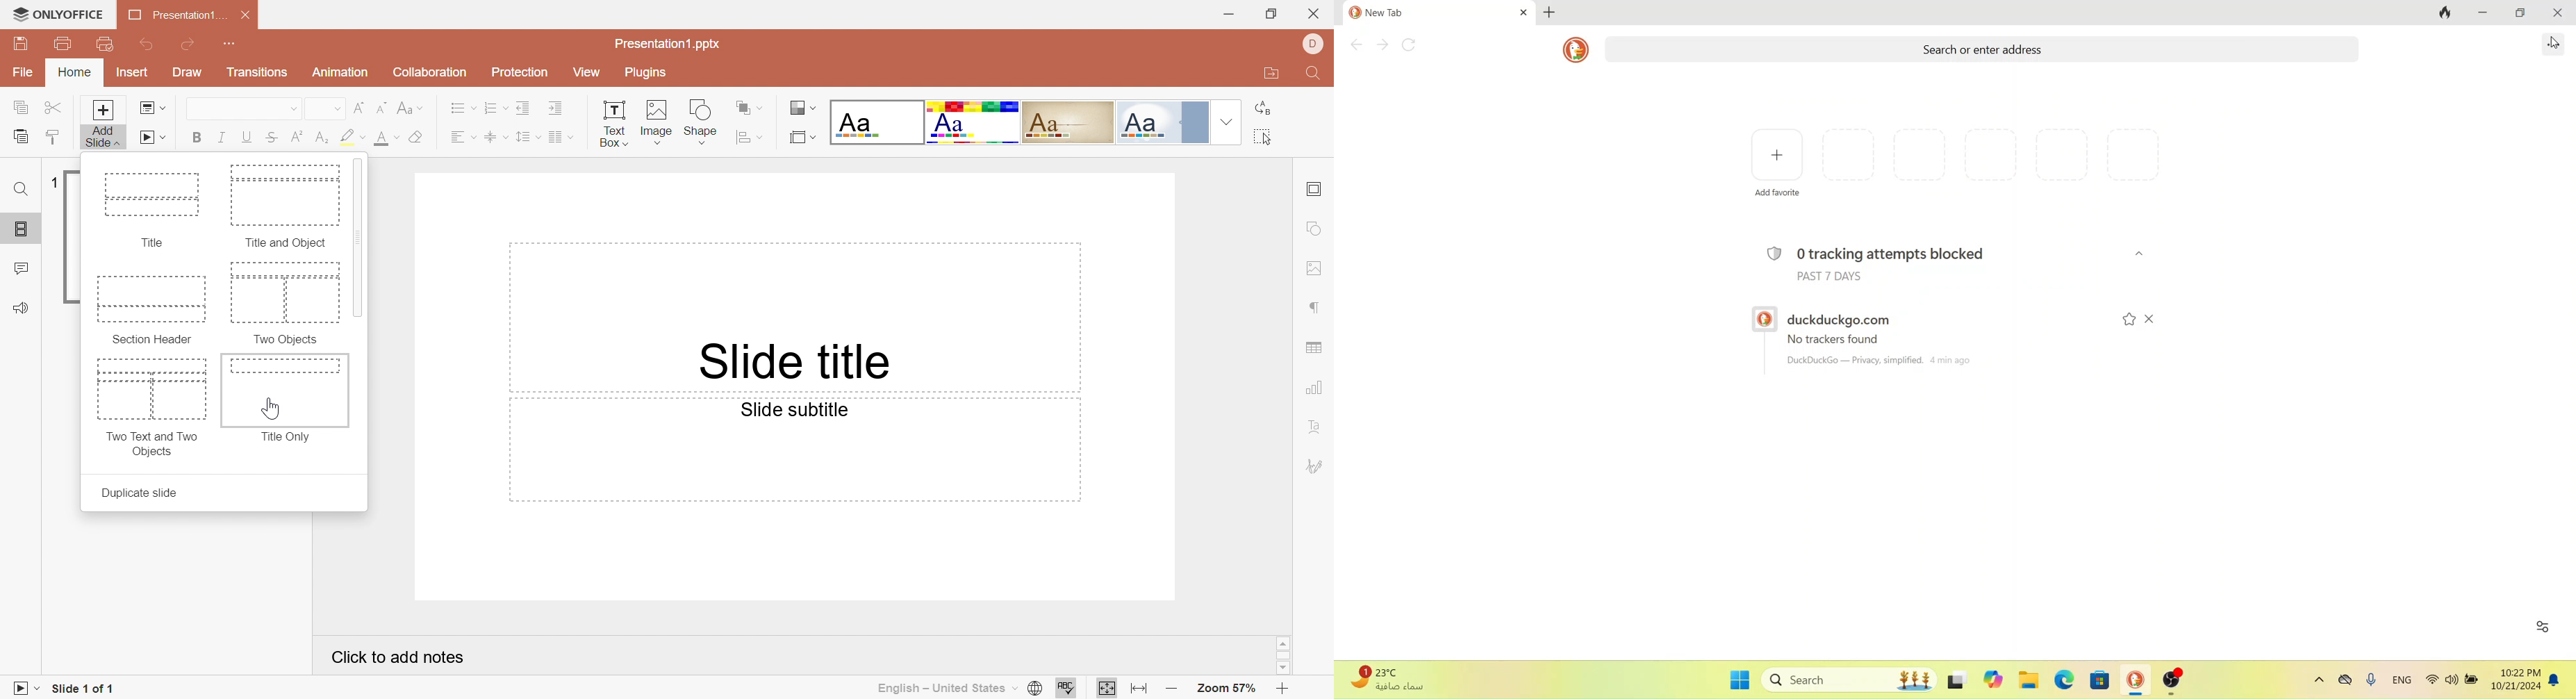 This screenshot has height=700, width=2576. Describe the element at coordinates (247, 15) in the screenshot. I see `Close` at that location.